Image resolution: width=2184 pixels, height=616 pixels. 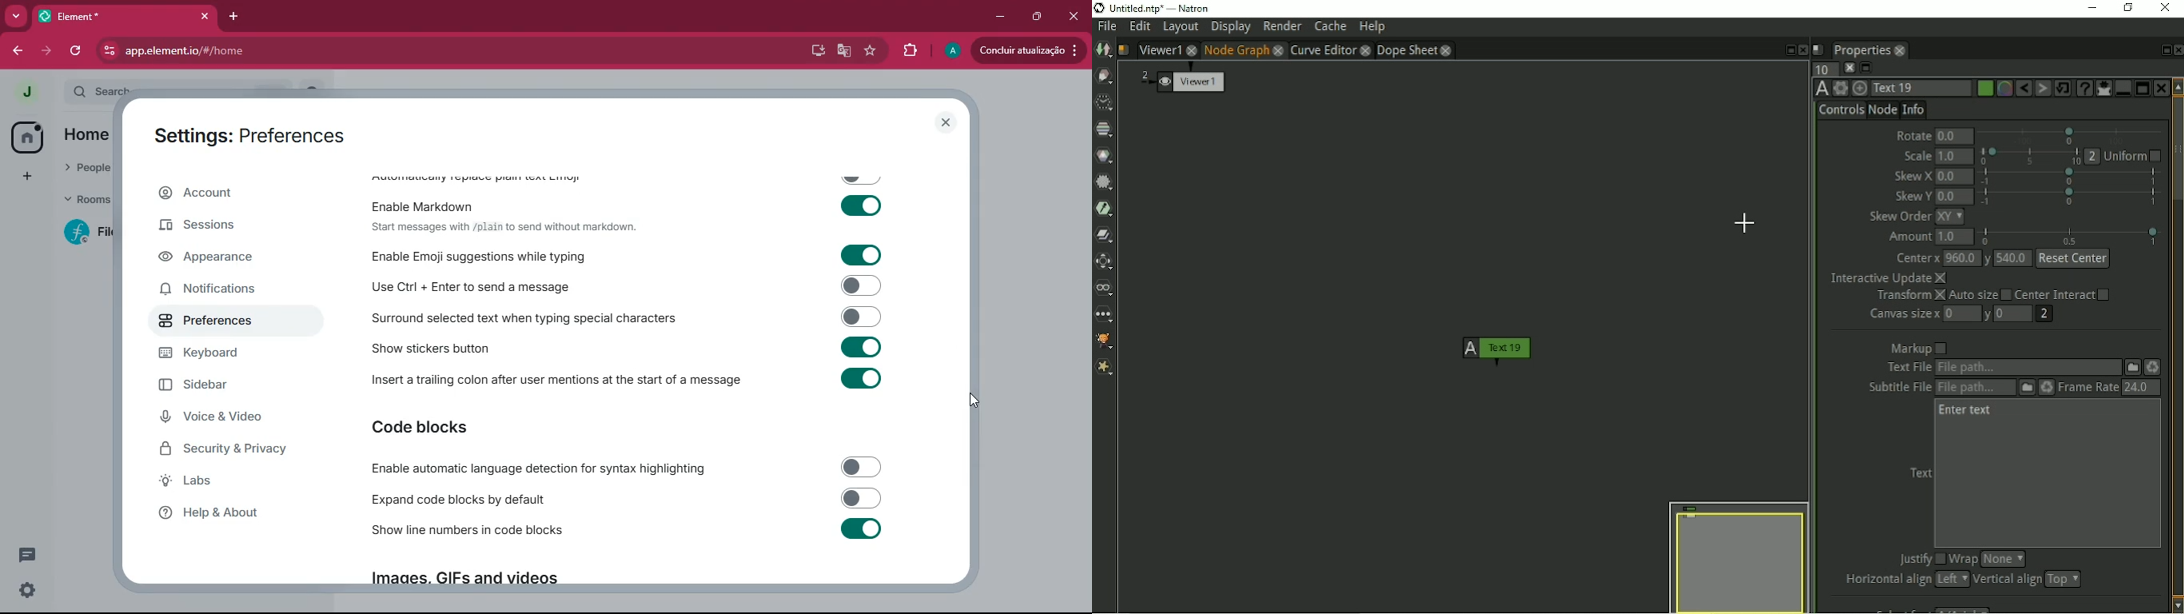 I want to click on add, so click(x=27, y=177).